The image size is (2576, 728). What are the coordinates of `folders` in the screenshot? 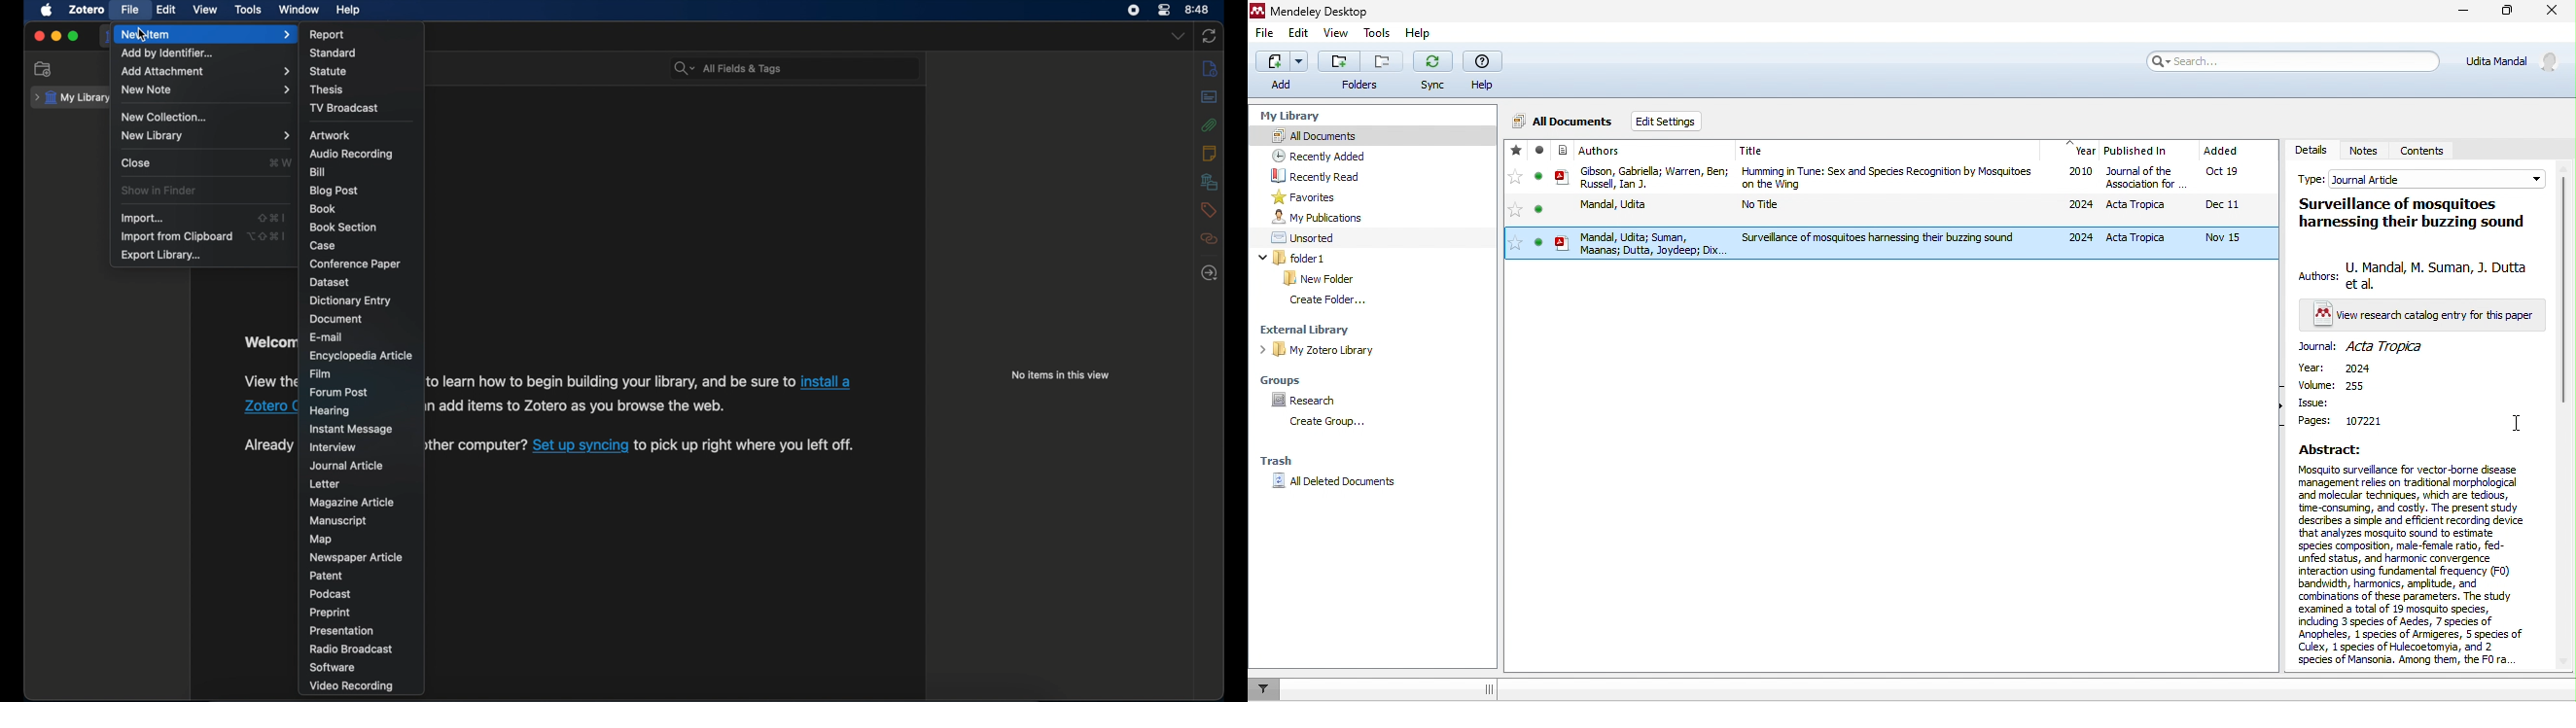 It's located at (1360, 71).